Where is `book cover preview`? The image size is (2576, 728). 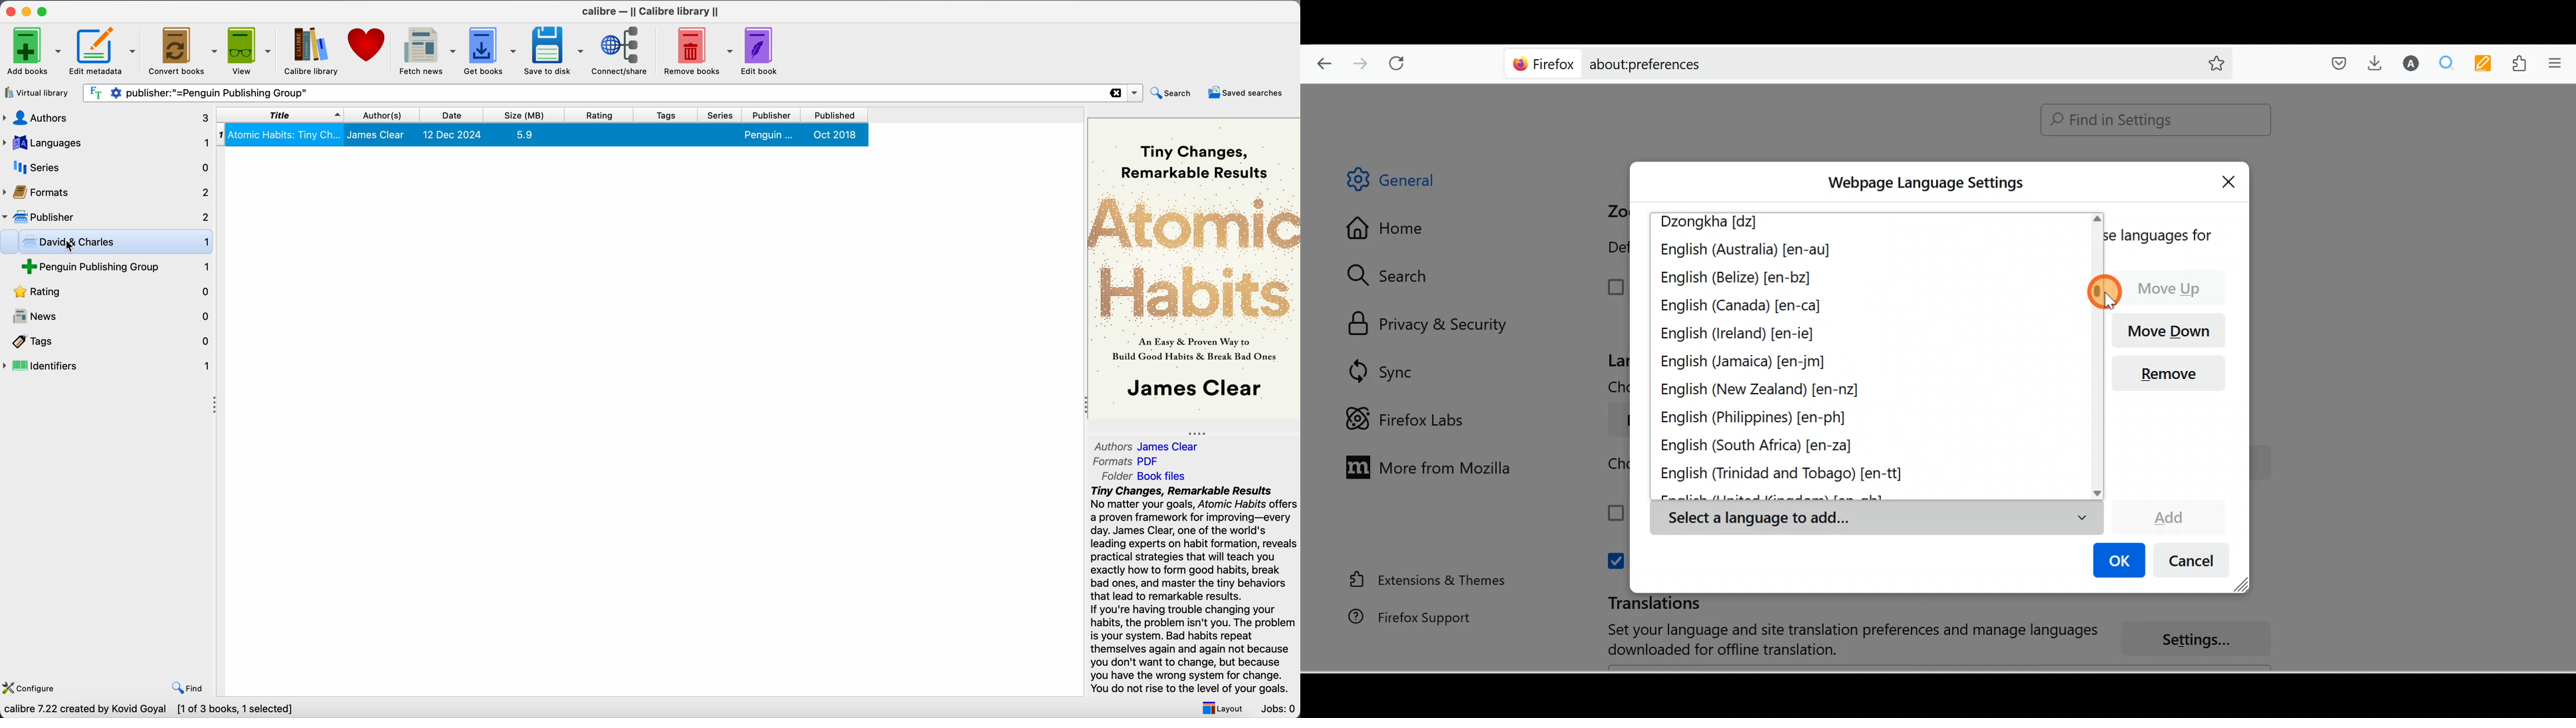 book cover preview is located at coordinates (1194, 270).